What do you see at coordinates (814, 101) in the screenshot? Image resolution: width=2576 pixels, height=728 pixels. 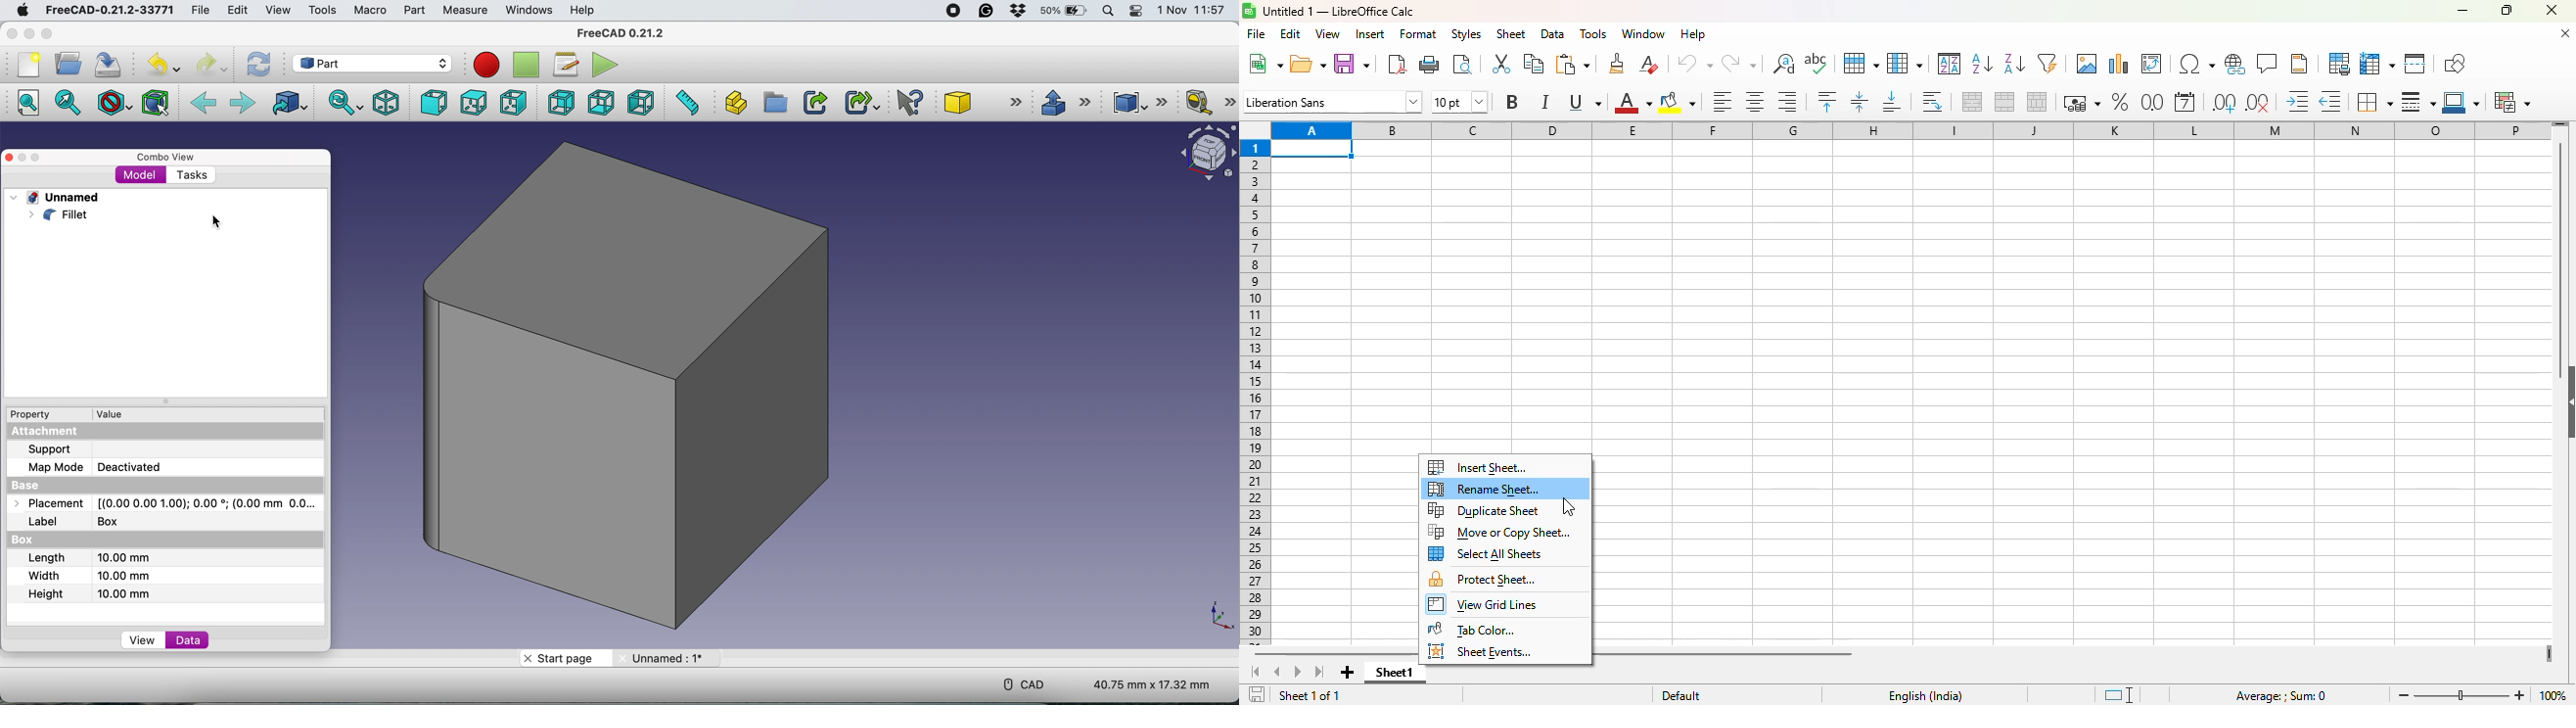 I see `make link` at bounding box center [814, 101].